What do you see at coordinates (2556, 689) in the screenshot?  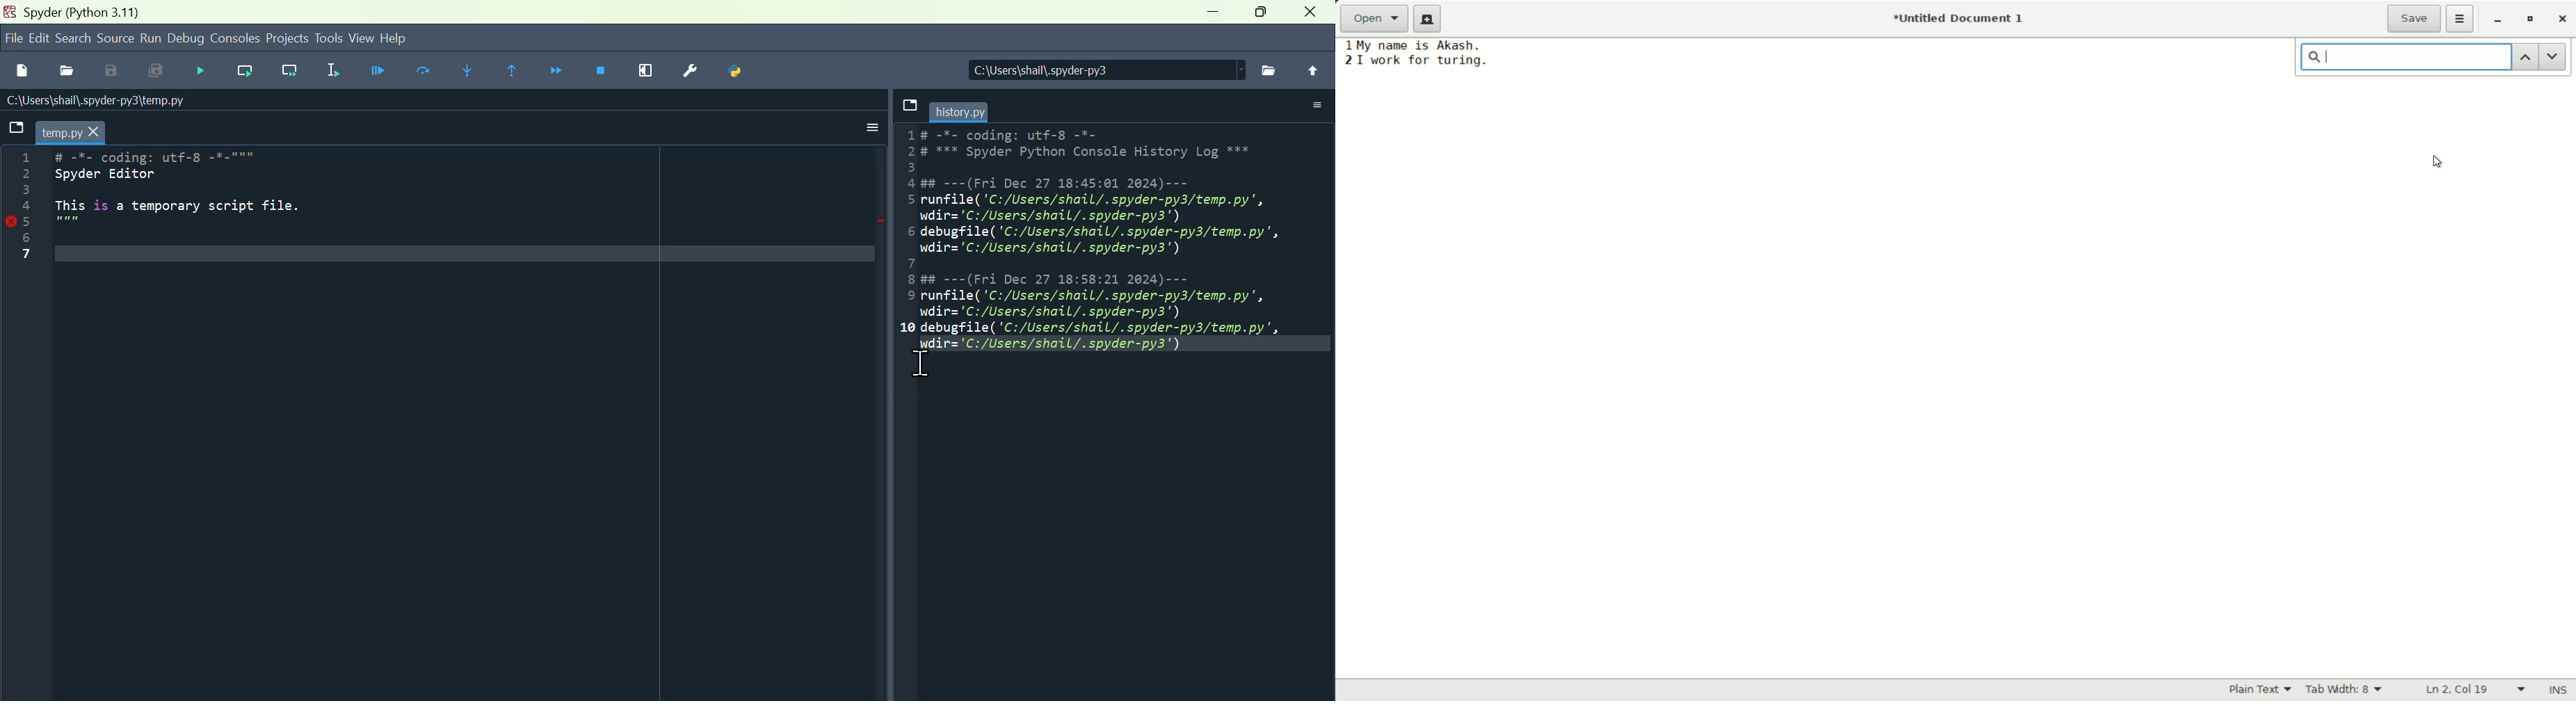 I see `ins` at bounding box center [2556, 689].